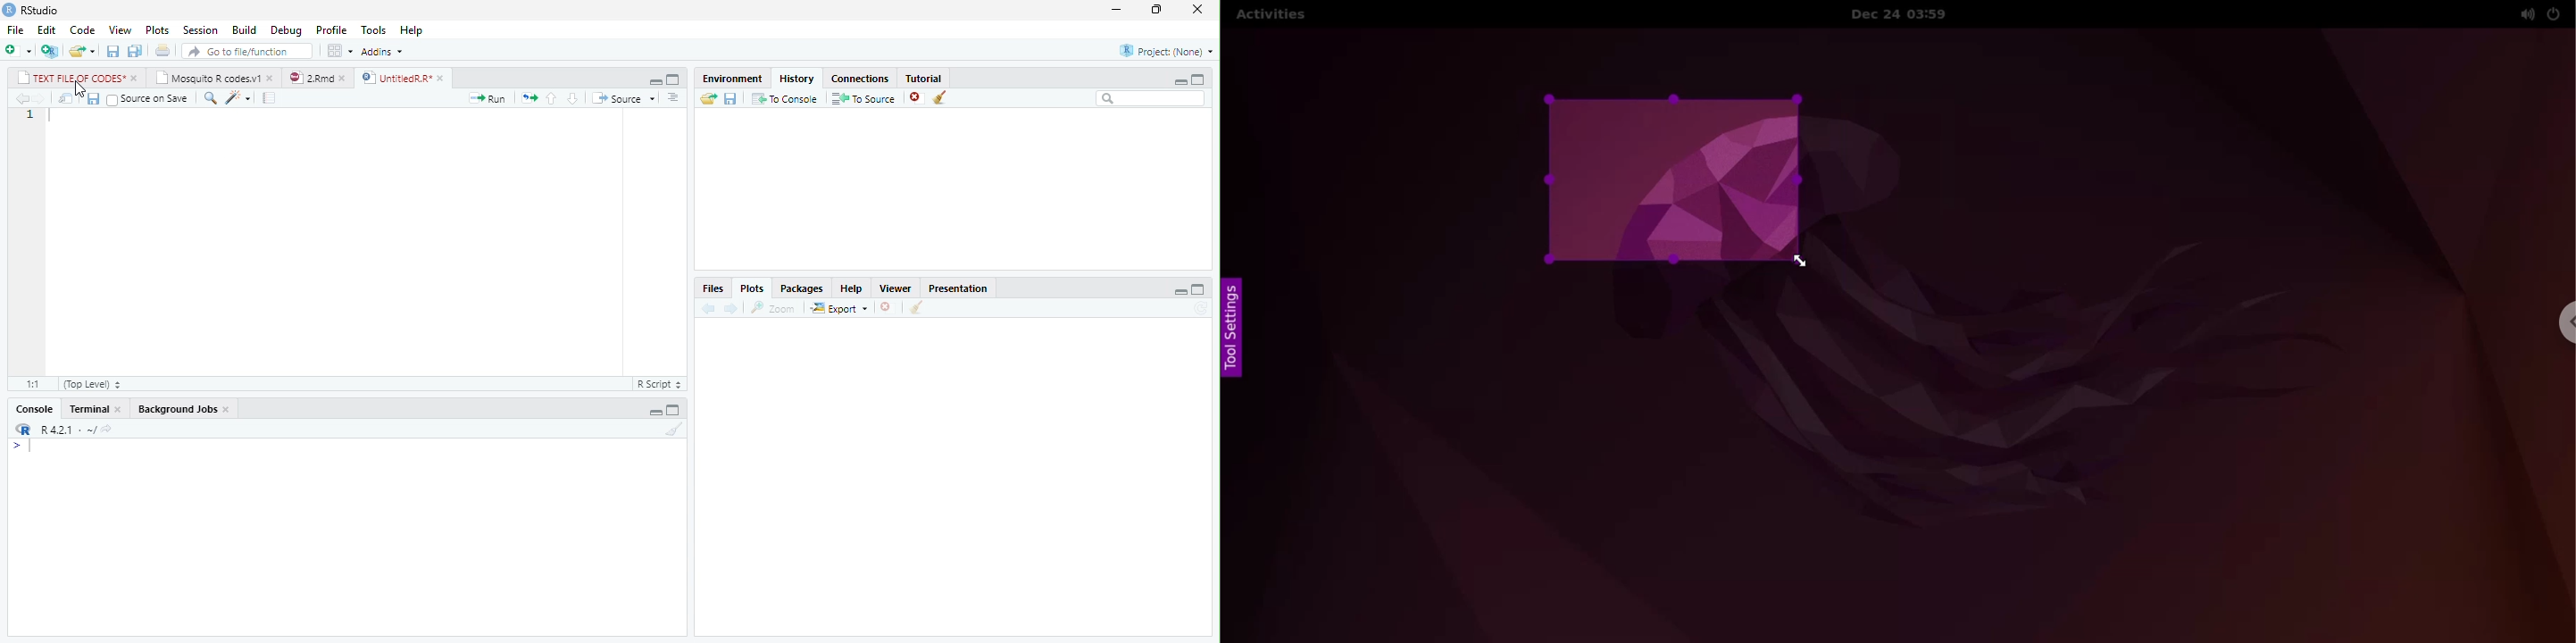  I want to click on Viewer, so click(895, 288).